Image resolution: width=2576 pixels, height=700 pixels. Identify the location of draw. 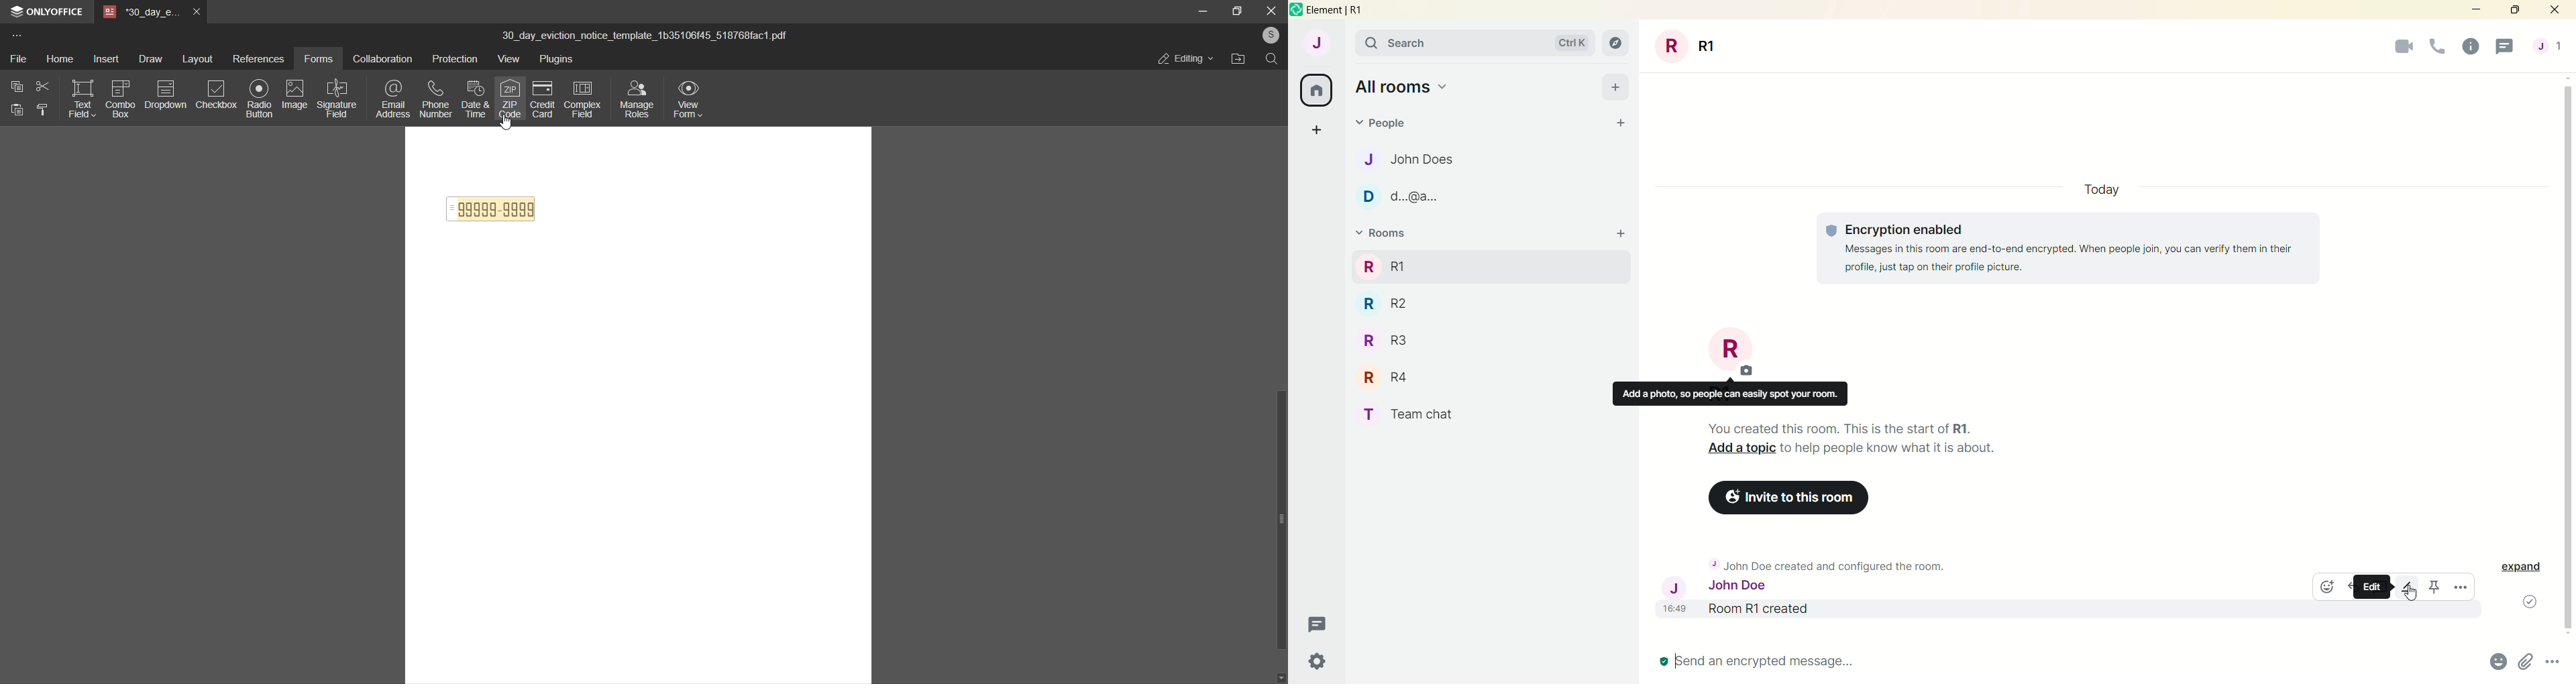
(148, 58).